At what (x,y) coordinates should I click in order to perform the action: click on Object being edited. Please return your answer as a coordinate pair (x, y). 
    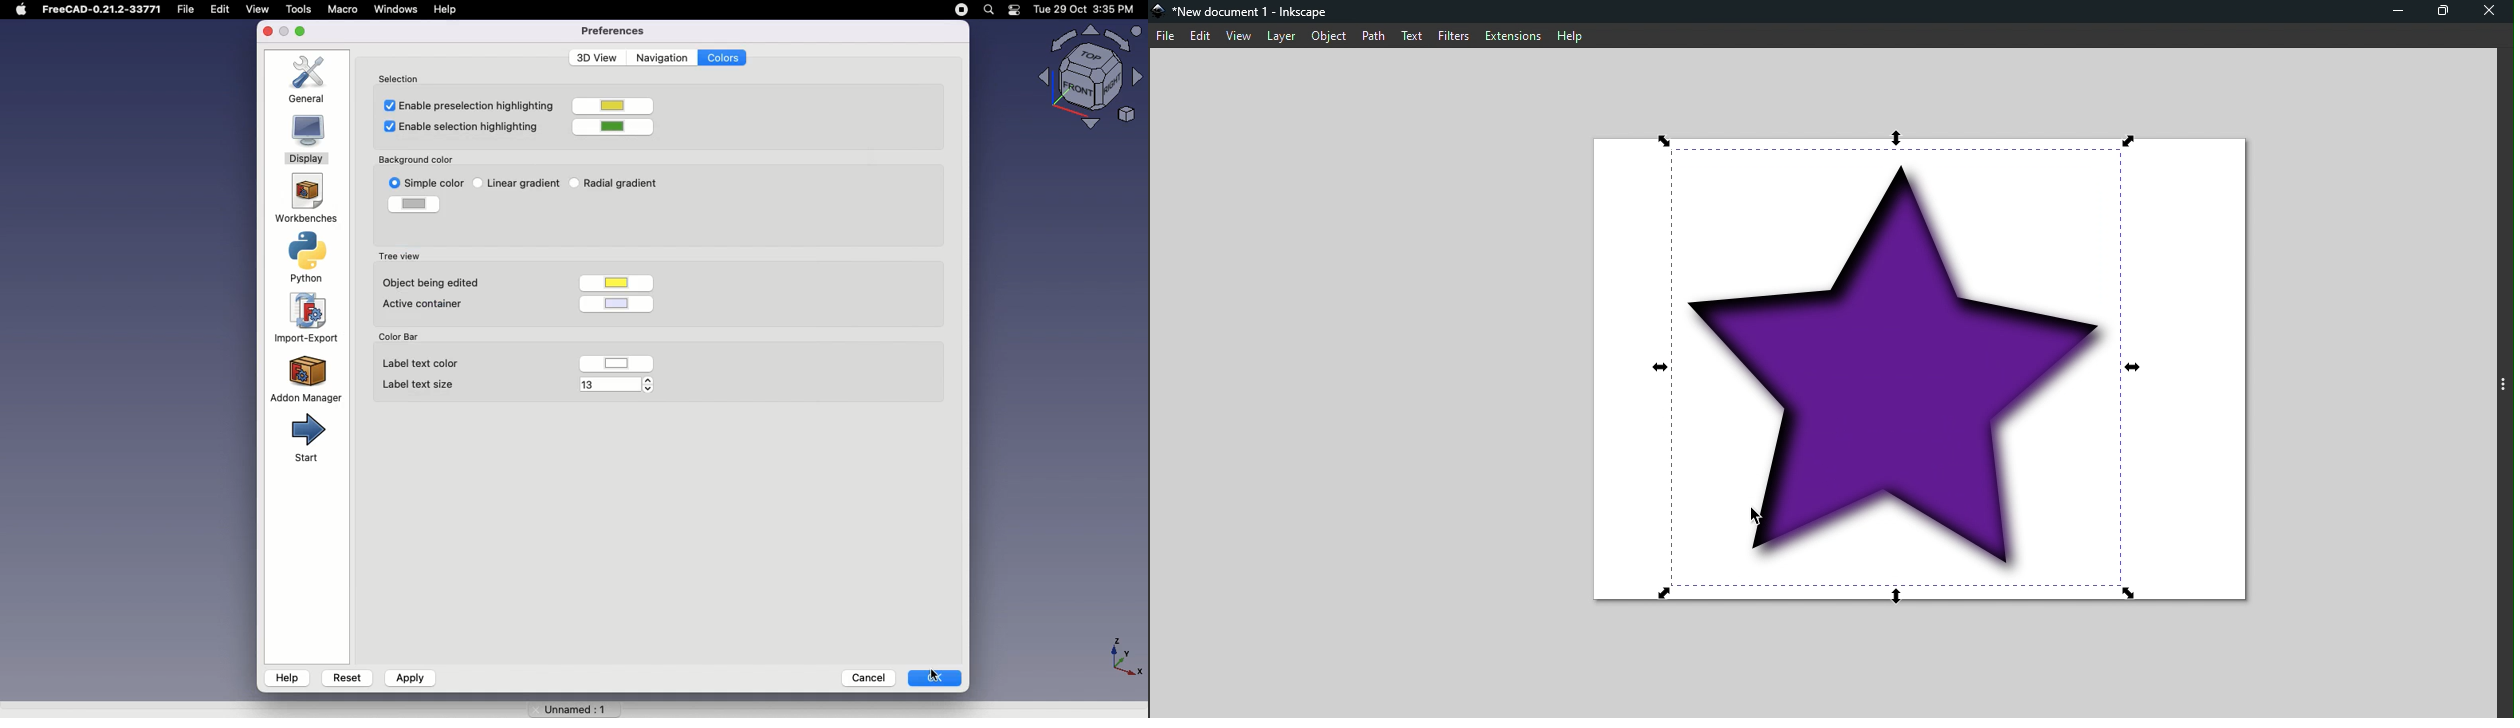
    Looking at the image, I should click on (436, 282).